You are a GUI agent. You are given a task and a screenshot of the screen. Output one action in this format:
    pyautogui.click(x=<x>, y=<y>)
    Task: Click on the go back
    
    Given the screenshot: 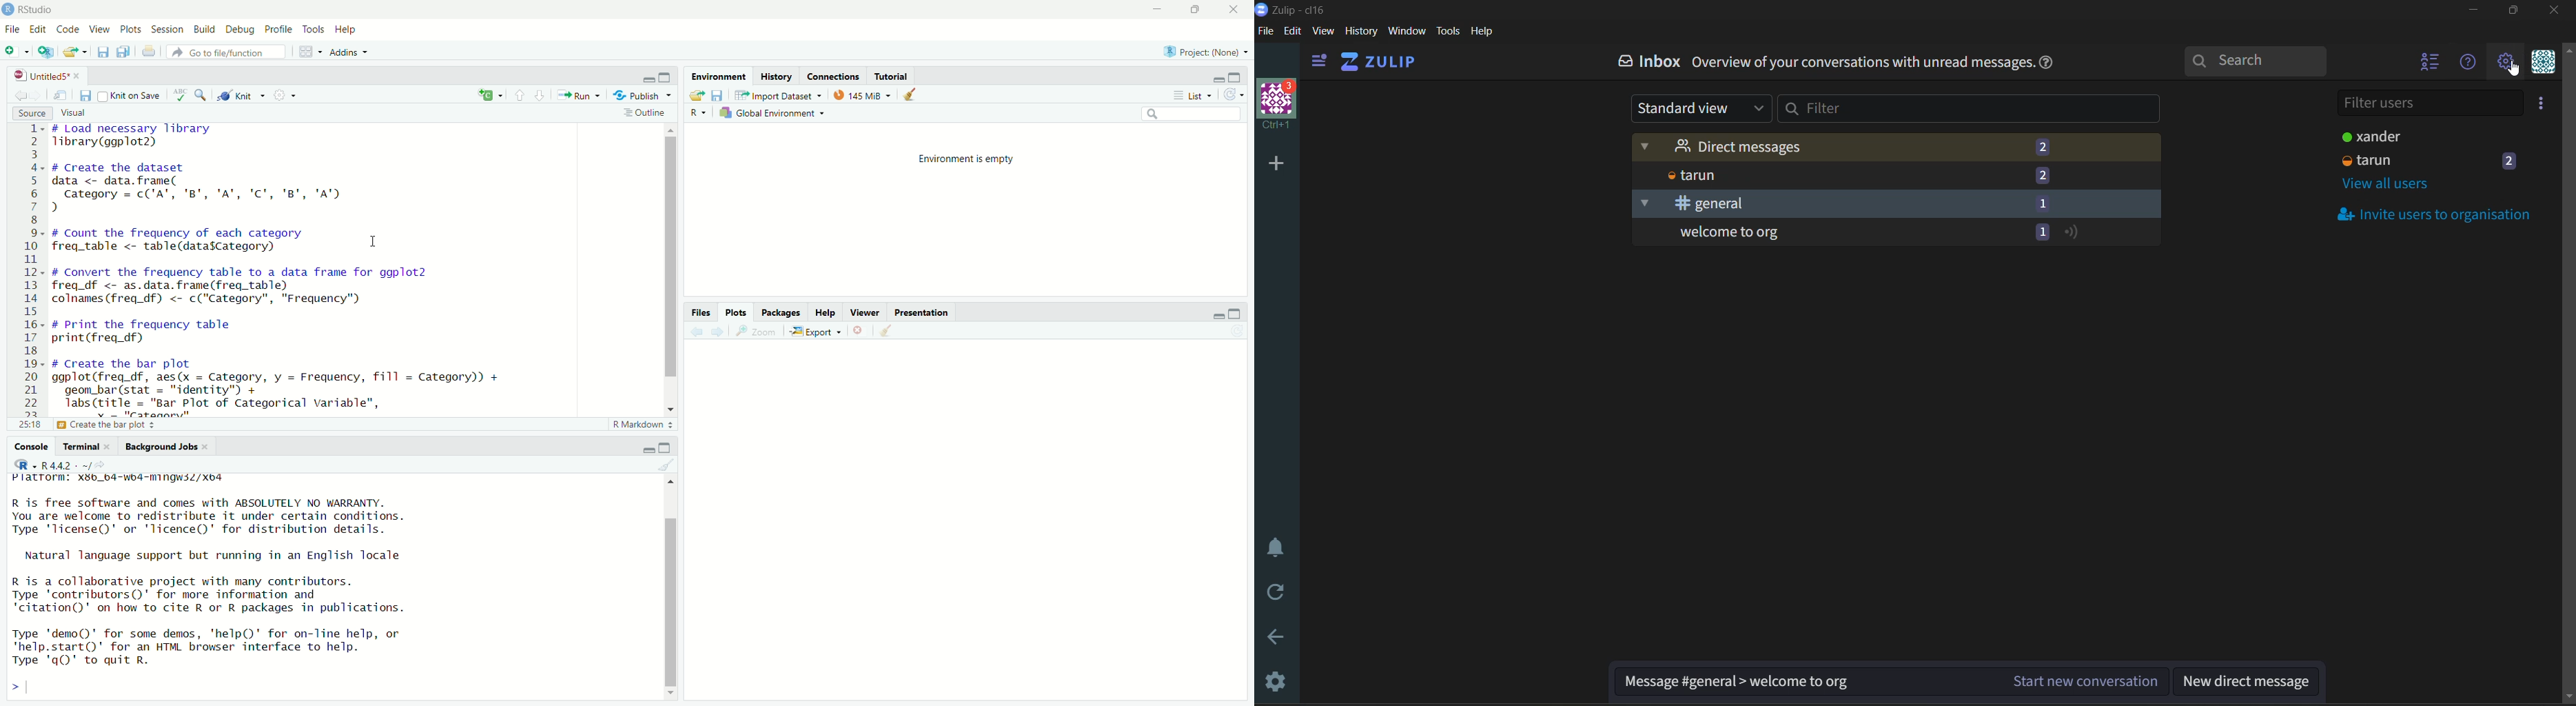 What is the action you would take?
    pyautogui.click(x=20, y=96)
    